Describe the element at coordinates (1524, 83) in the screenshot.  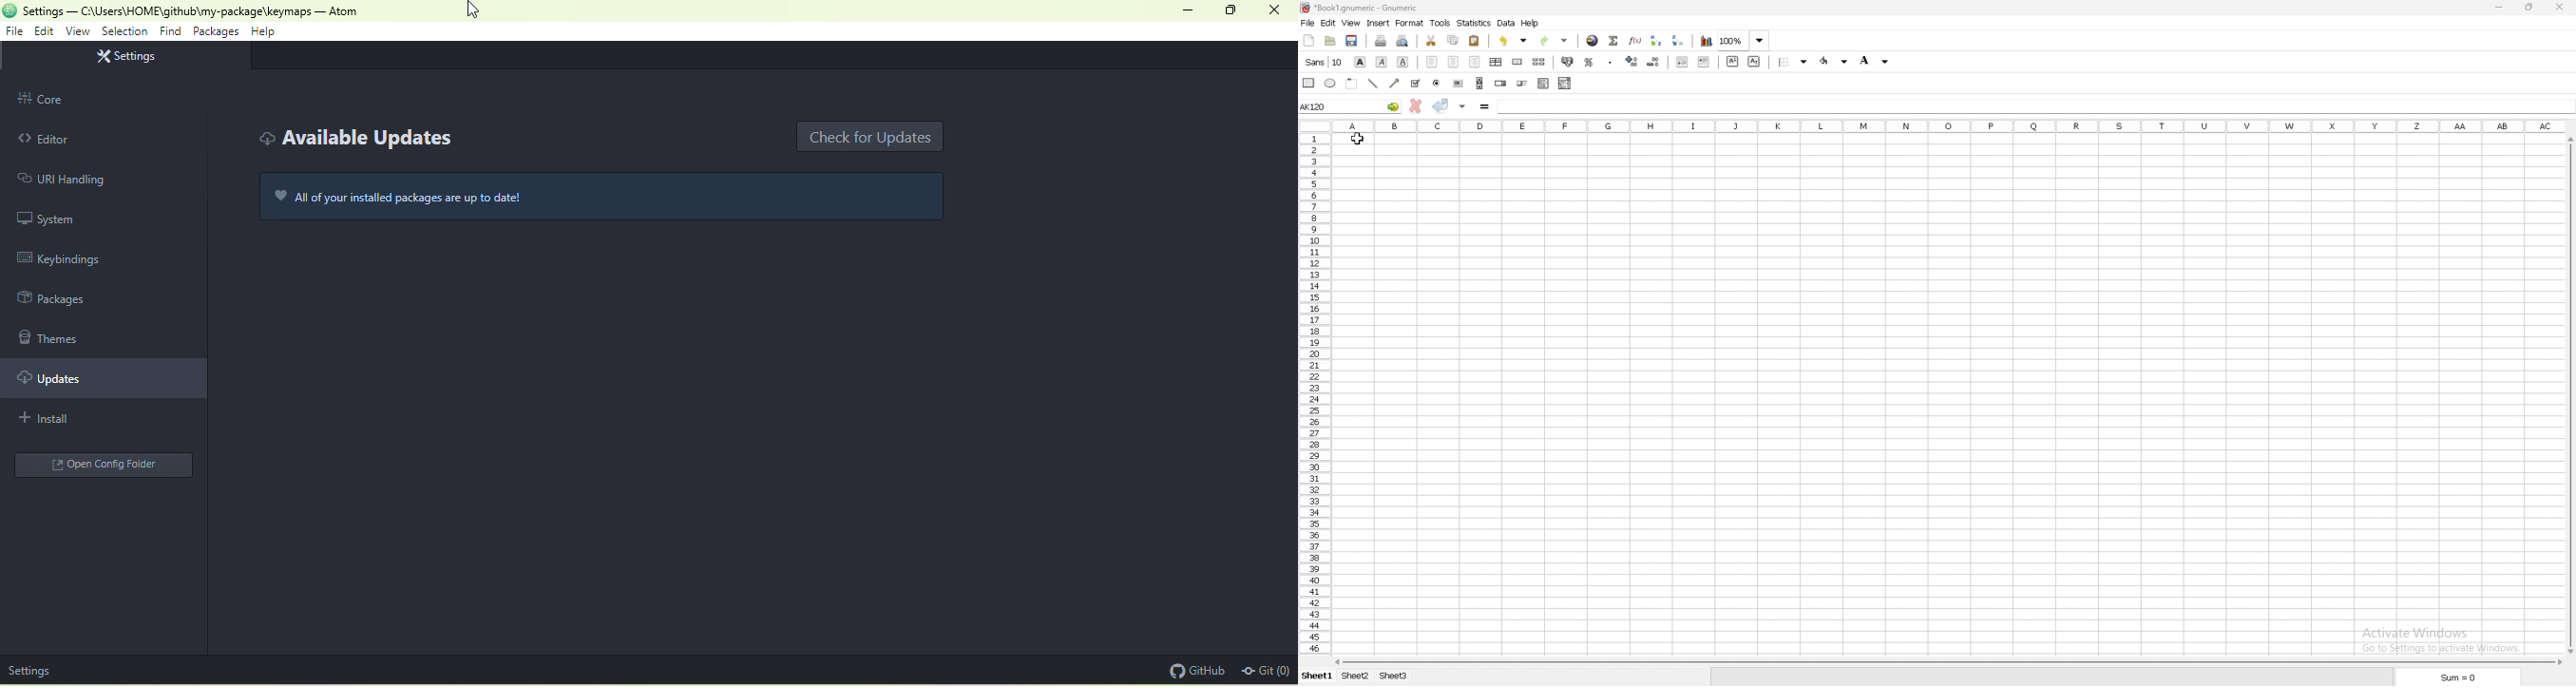
I see `slider` at that location.